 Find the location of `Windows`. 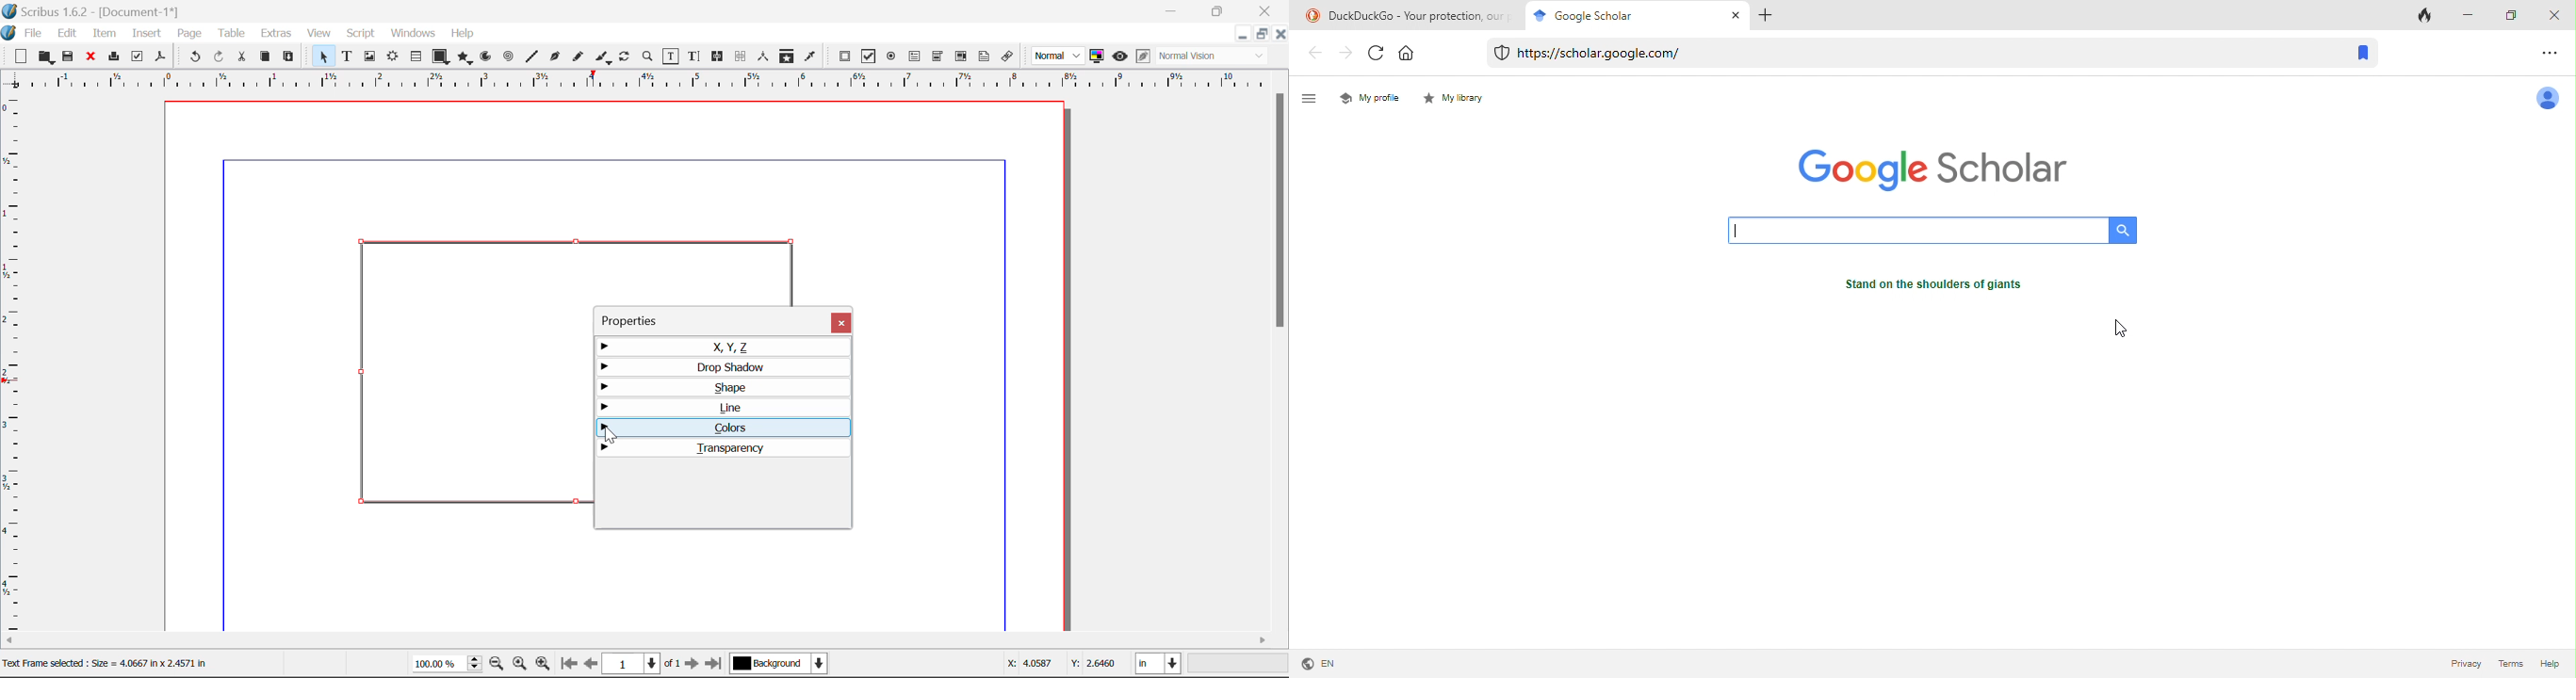

Windows is located at coordinates (412, 34).